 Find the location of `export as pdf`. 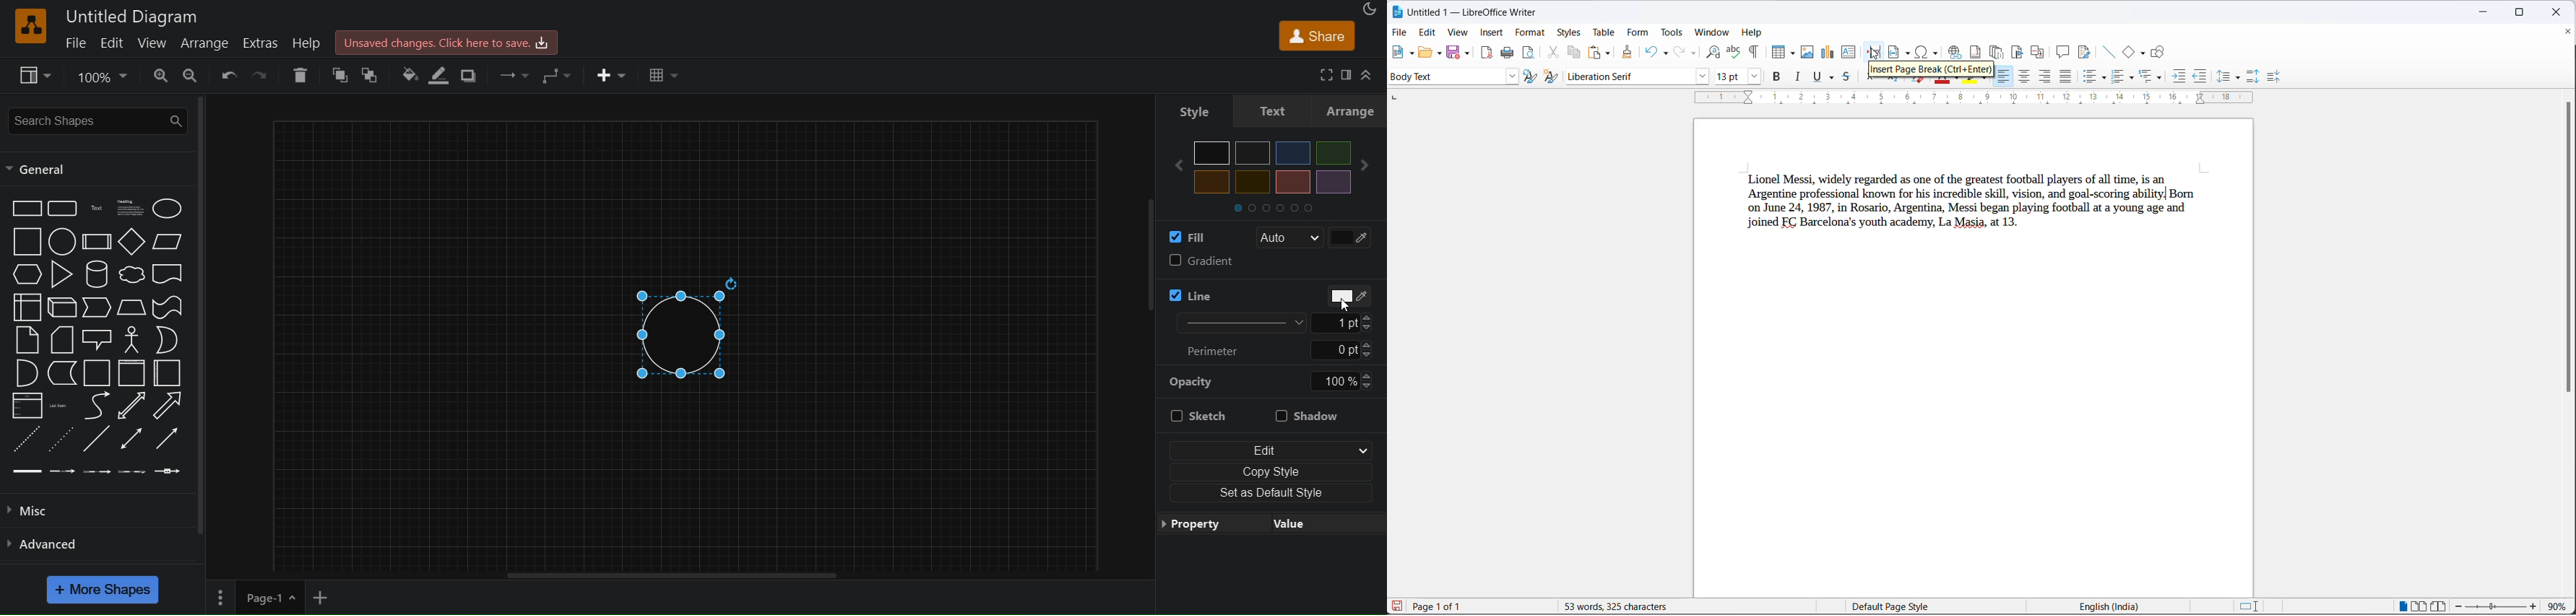

export as pdf is located at coordinates (1485, 54).